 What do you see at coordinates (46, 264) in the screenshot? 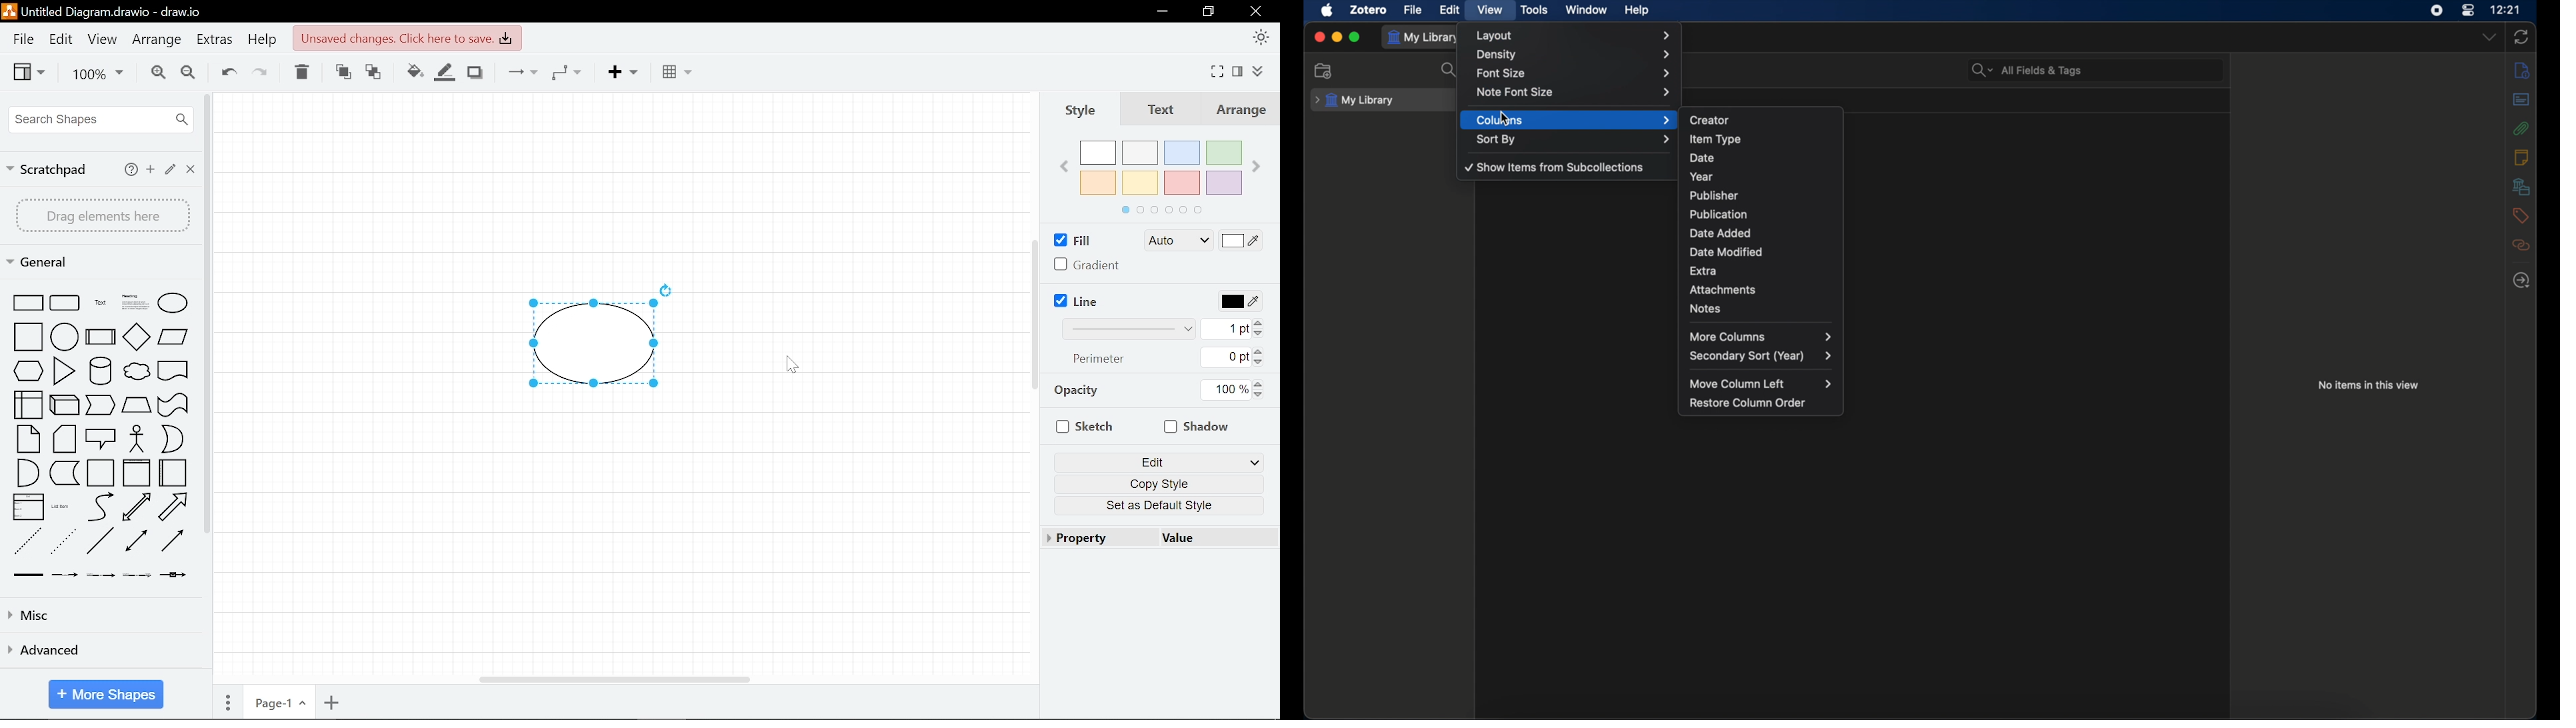
I see `General ` at bounding box center [46, 264].